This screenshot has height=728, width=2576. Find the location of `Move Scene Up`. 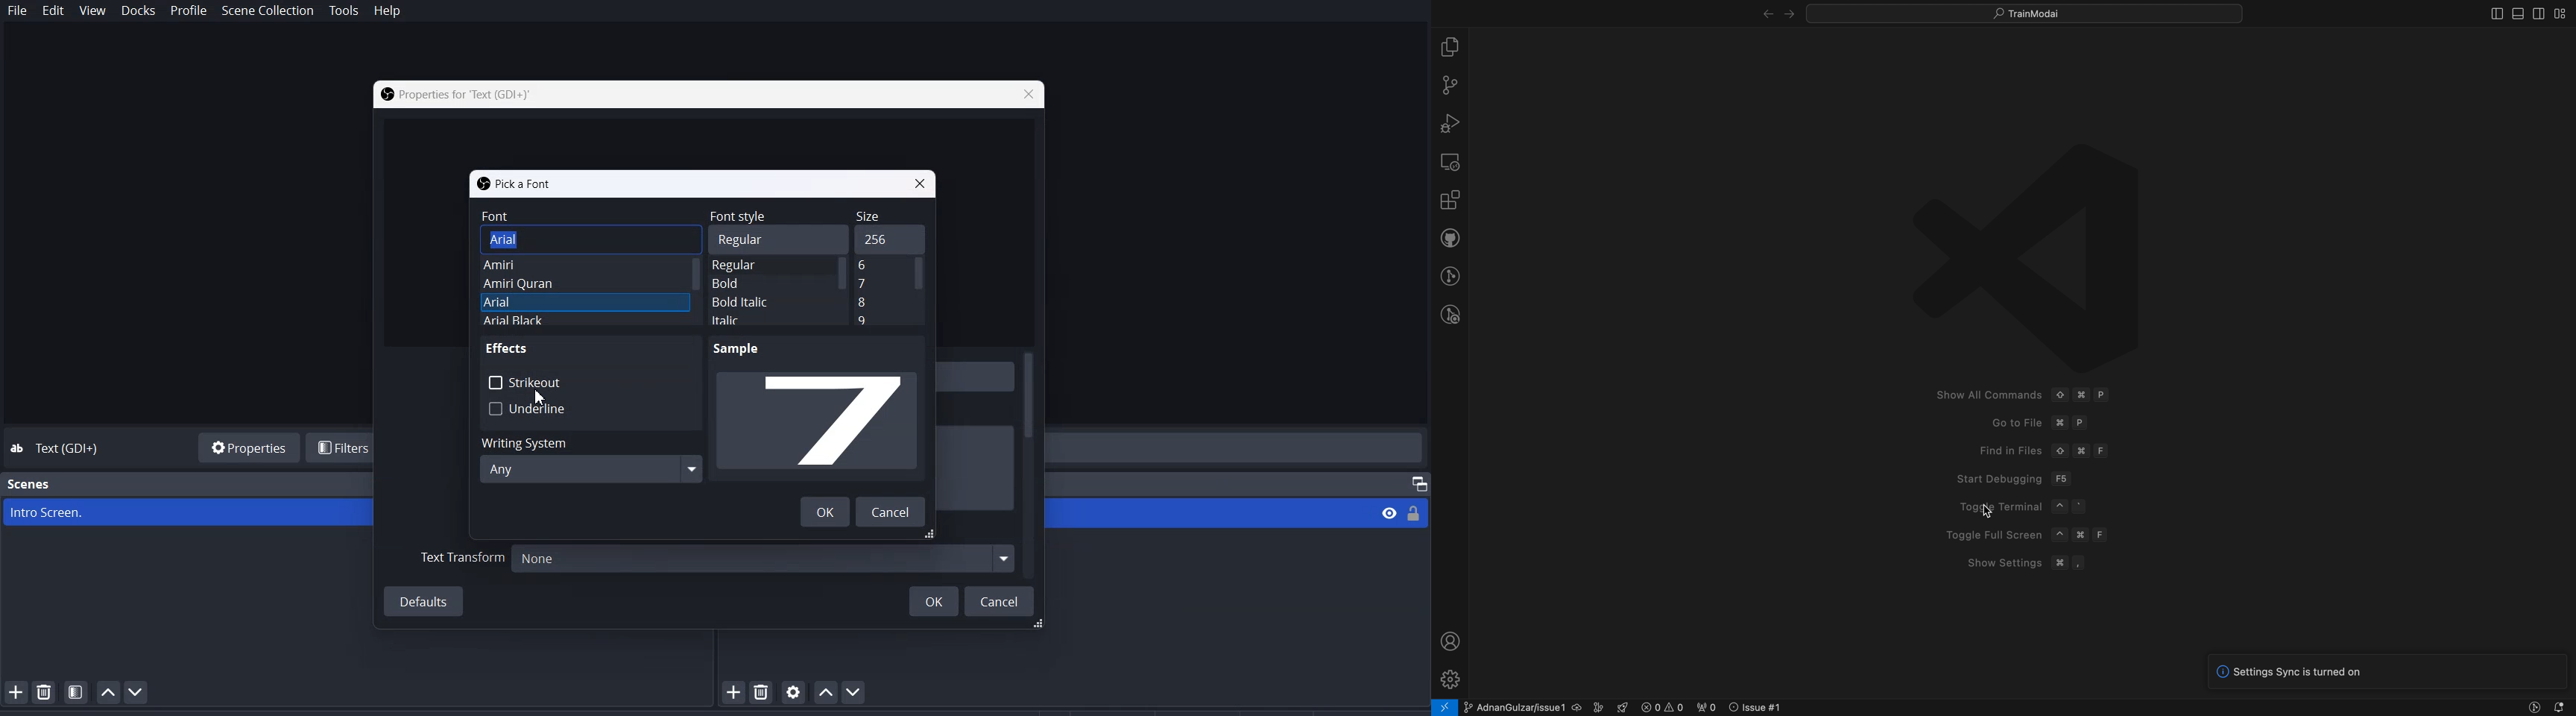

Move Scene Up is located at coordinates (108, 692).